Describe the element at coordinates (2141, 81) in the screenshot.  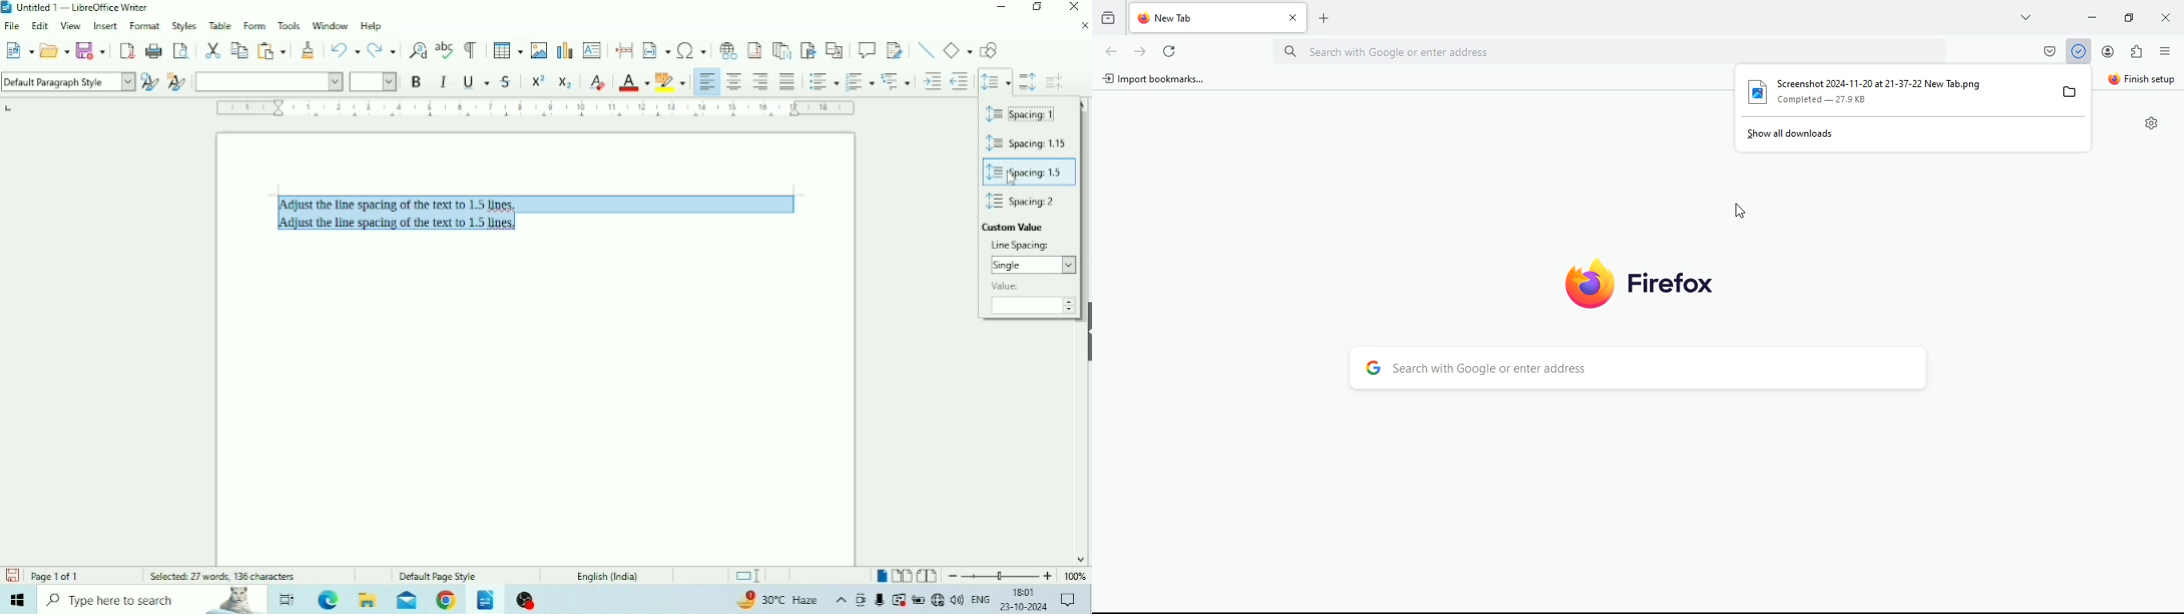
I see `finish setup` at that location.